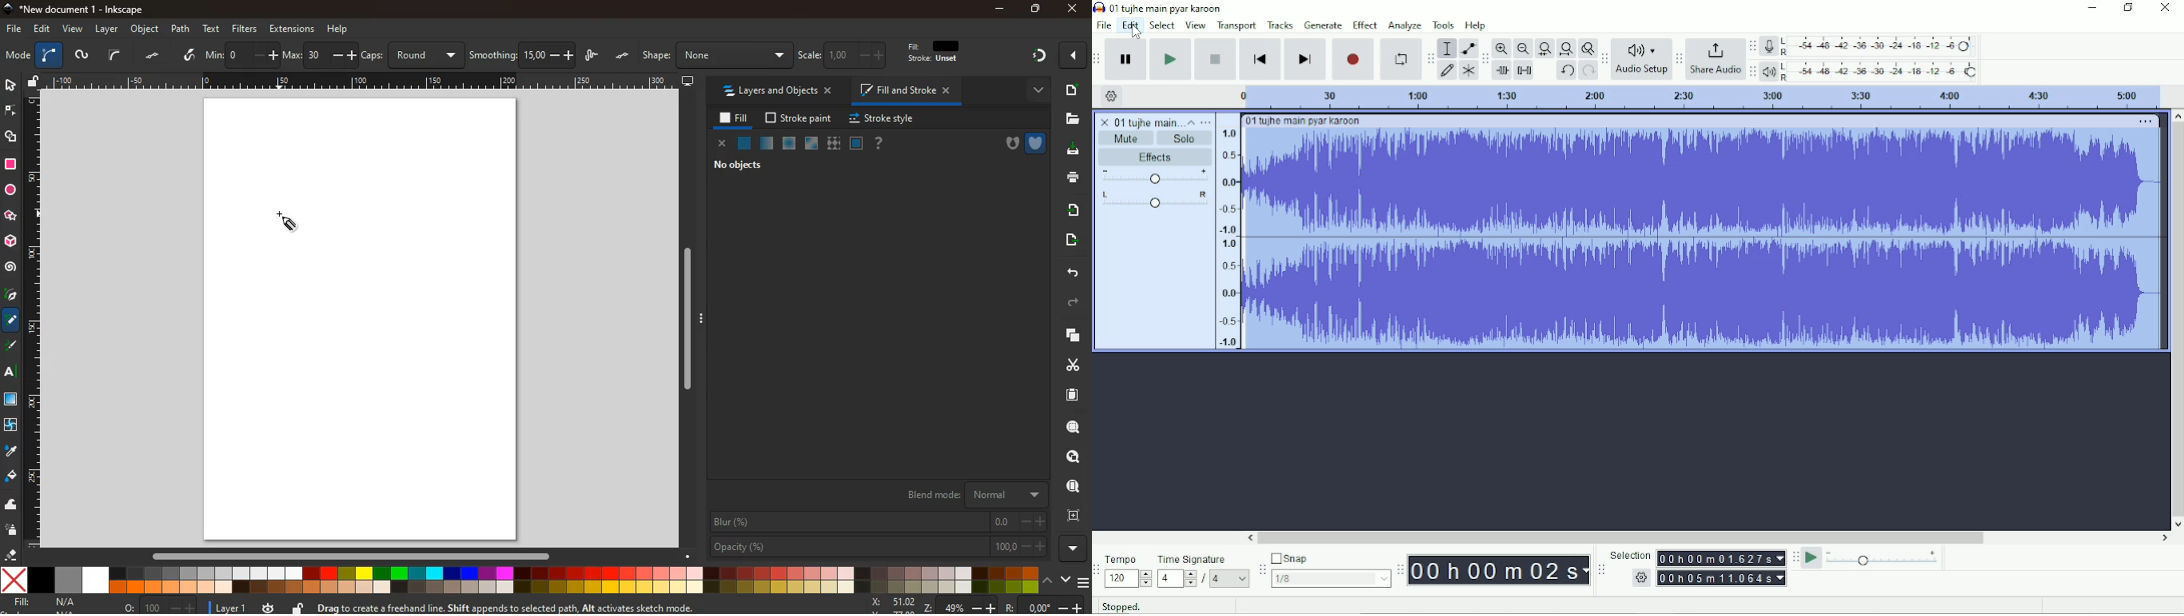 The image size is (2184, 616). I want to click on 00 h 00 m 00.00s, so click(1499, 571).